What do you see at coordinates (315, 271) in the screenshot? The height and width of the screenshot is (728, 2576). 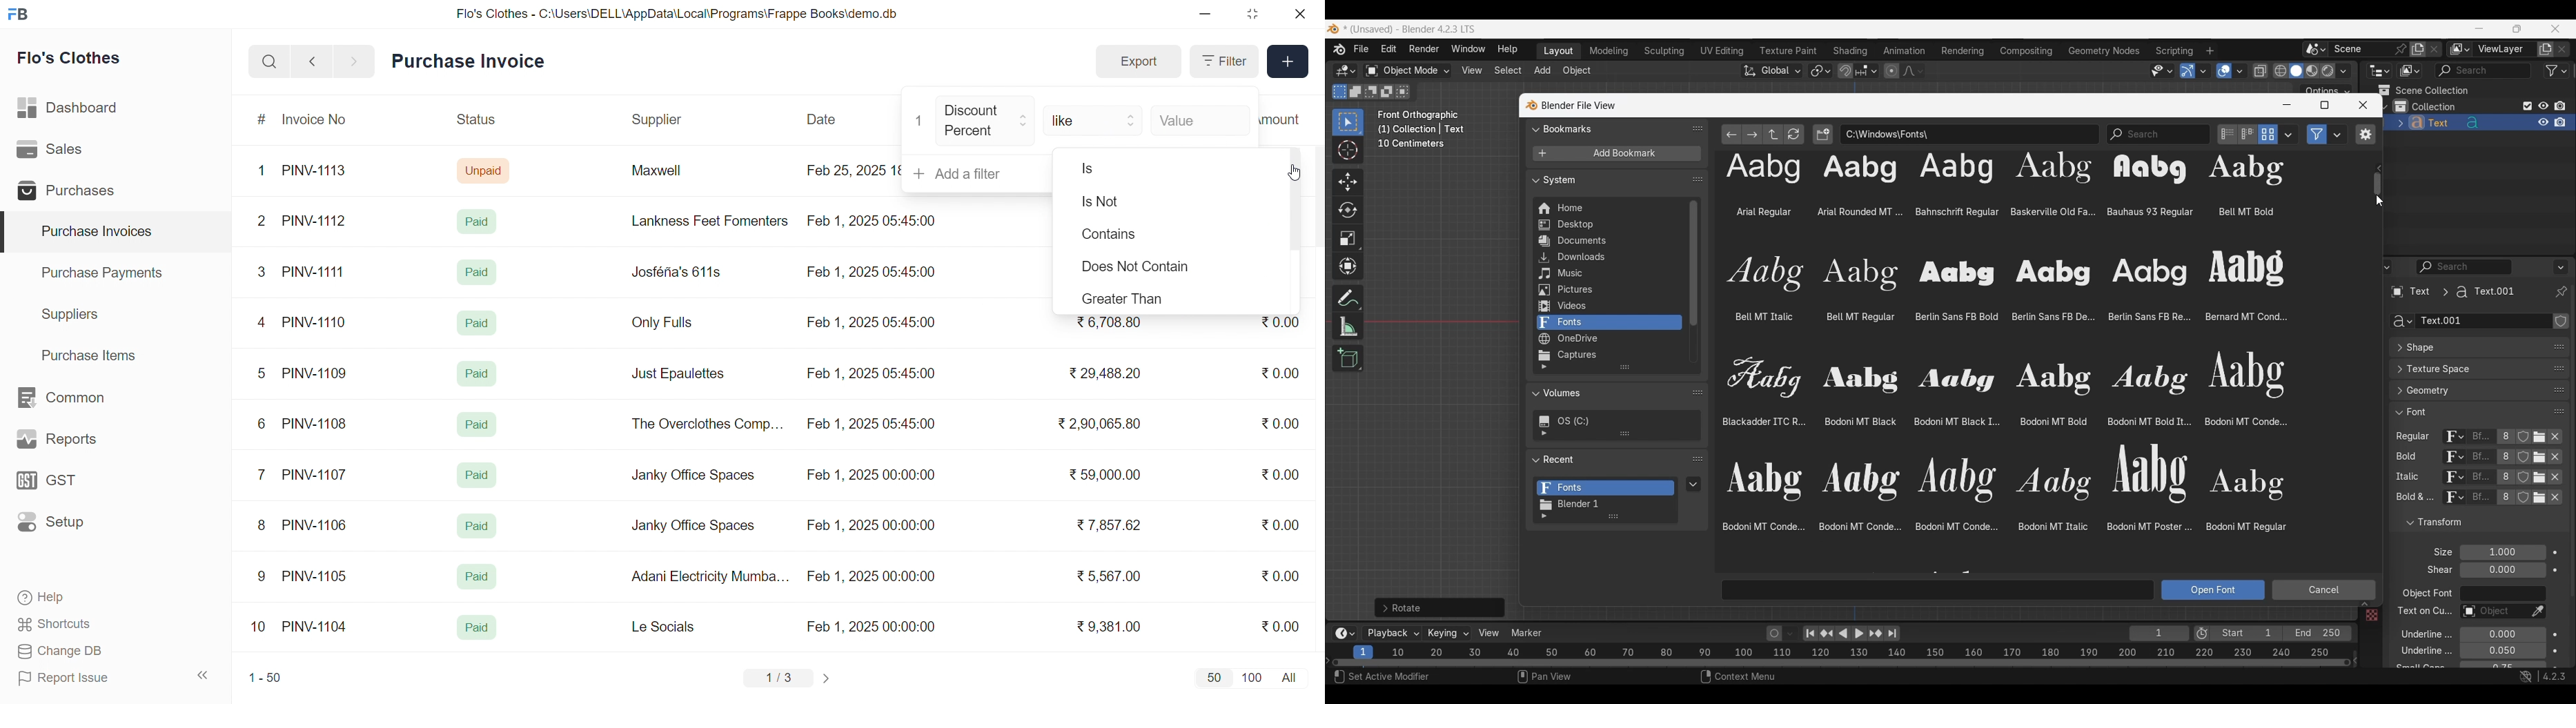 I see `PINV-1111` at bounding box center [315, 271].